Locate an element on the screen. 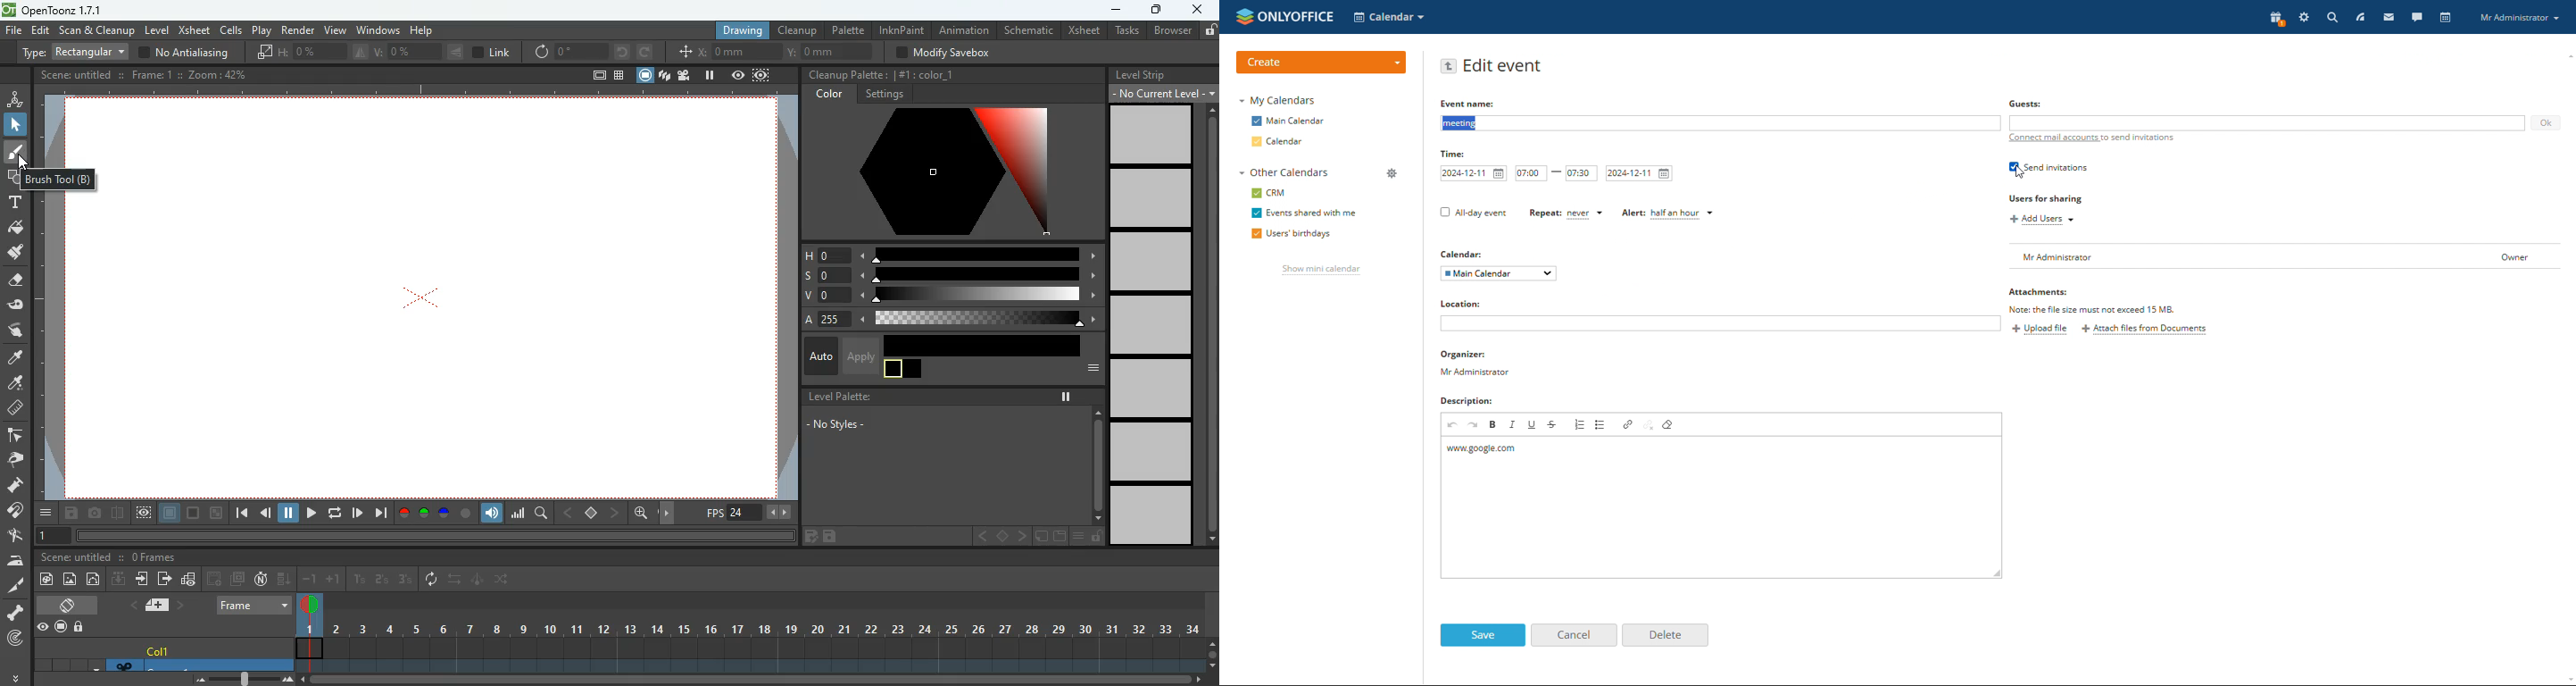 Image resolution: width=2576 pixels, height=700 pixels. edit is located at coordinates (809, 538).